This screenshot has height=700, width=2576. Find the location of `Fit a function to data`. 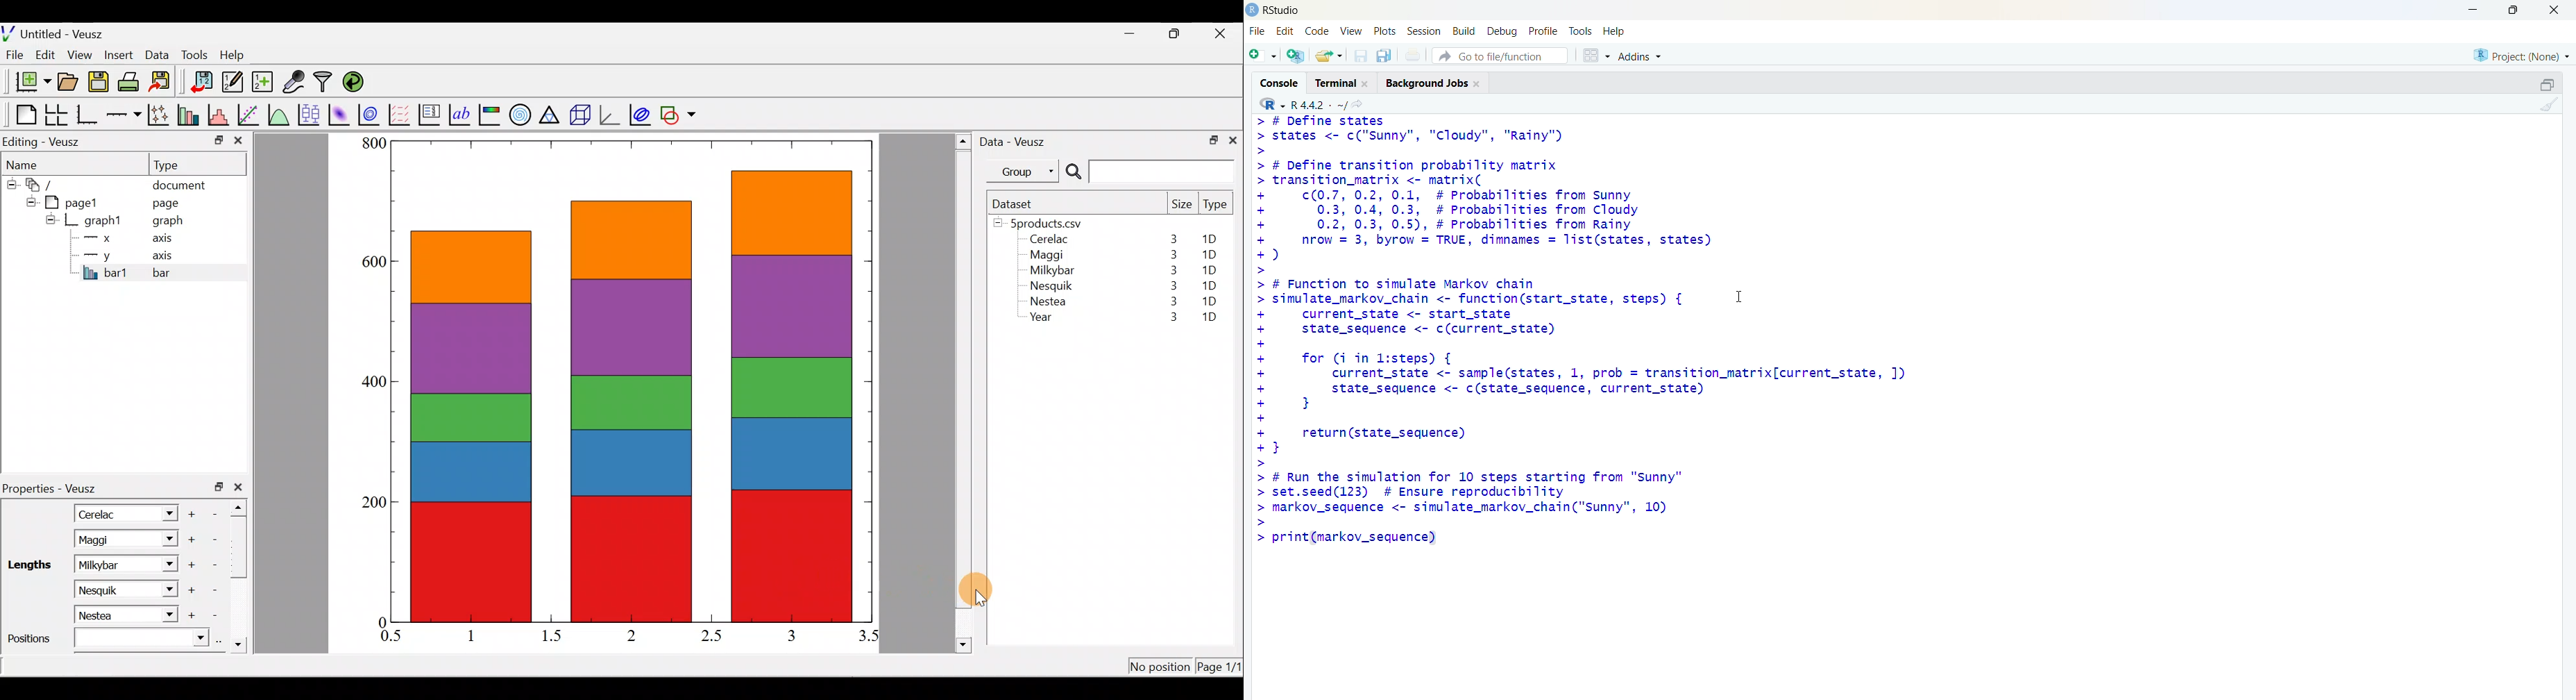

Fit a function to data is located at coordinates (249, 113).